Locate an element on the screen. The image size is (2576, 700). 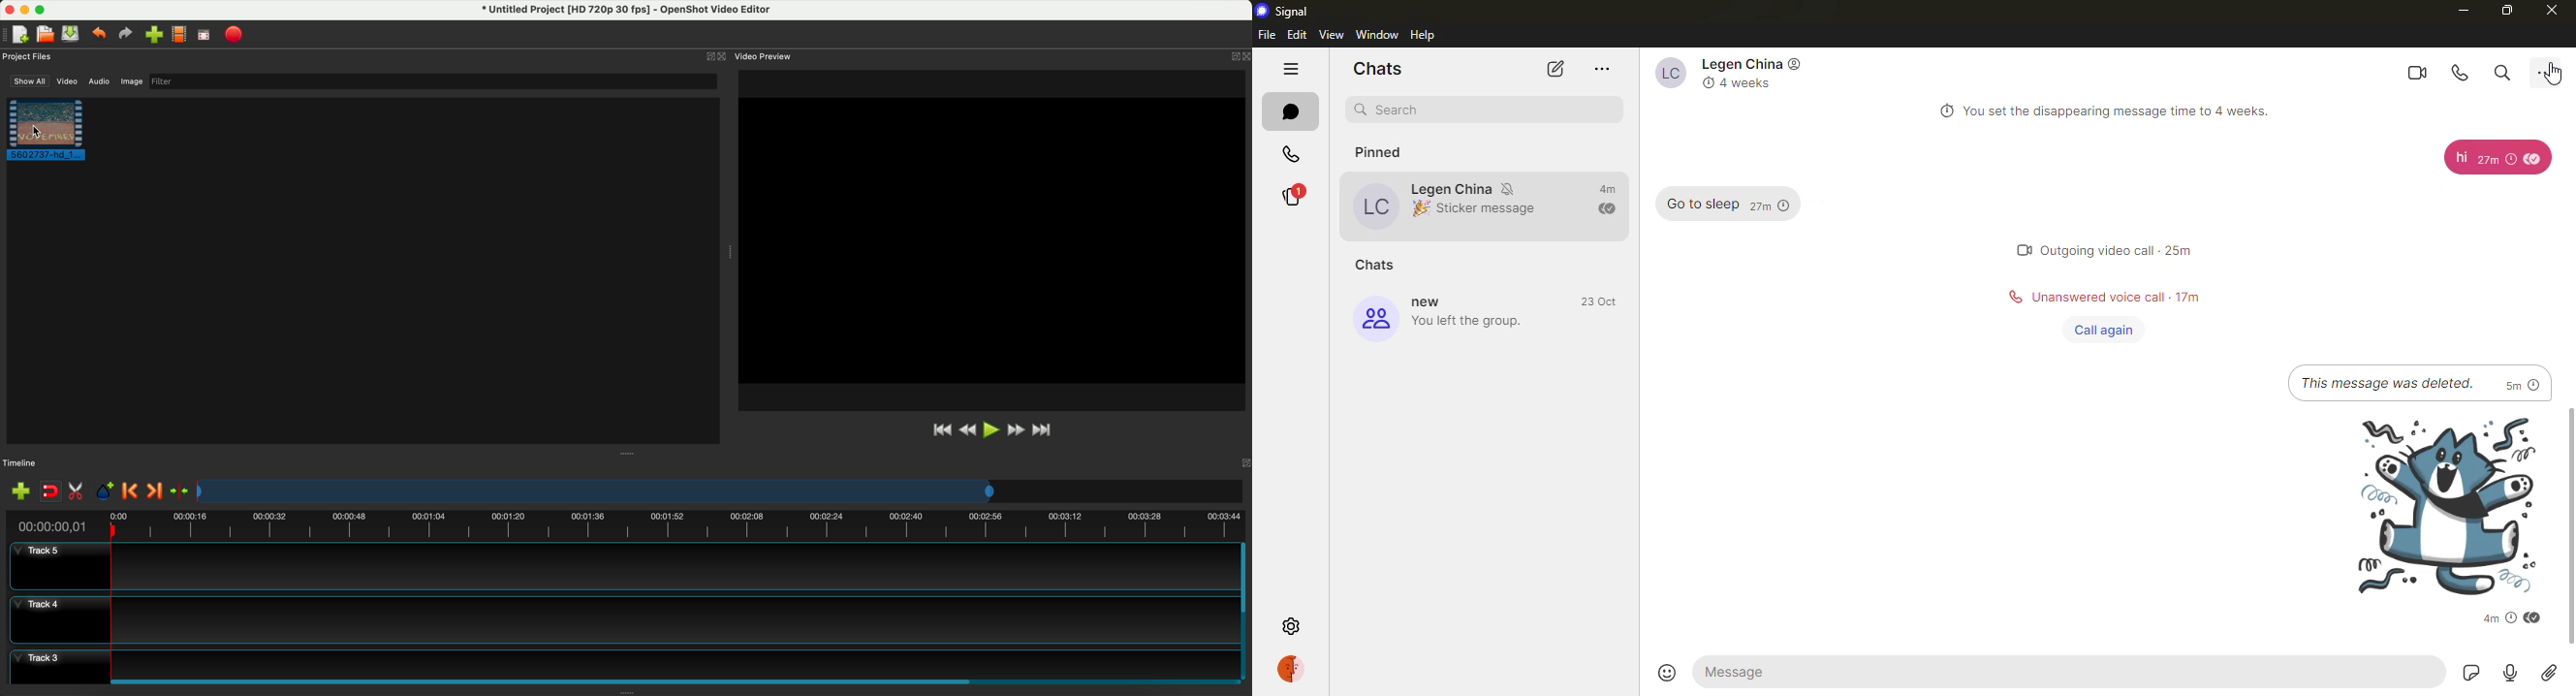
calls is located at coordinates (1291, 153).